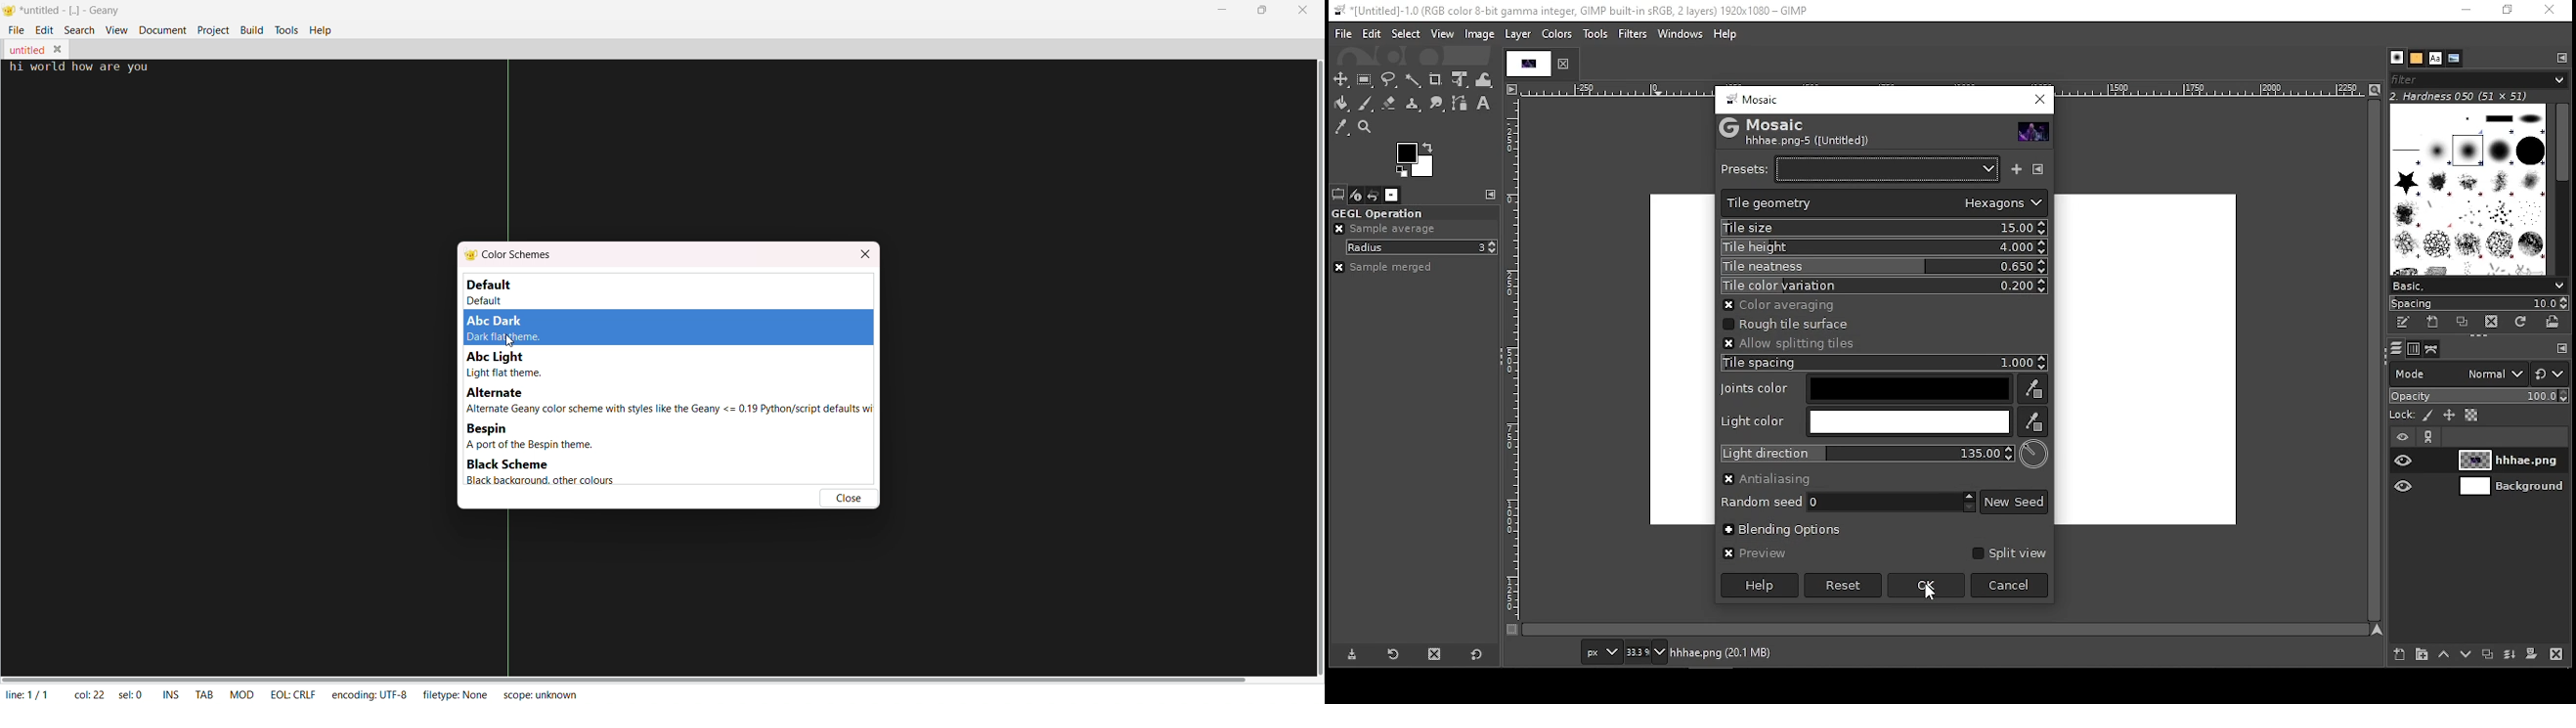 This screenshot has width=2576, height=728. What do you see at coordinates (2509, 10) in the screenshot?
I see `restore` at bounding box center [2509, 10].